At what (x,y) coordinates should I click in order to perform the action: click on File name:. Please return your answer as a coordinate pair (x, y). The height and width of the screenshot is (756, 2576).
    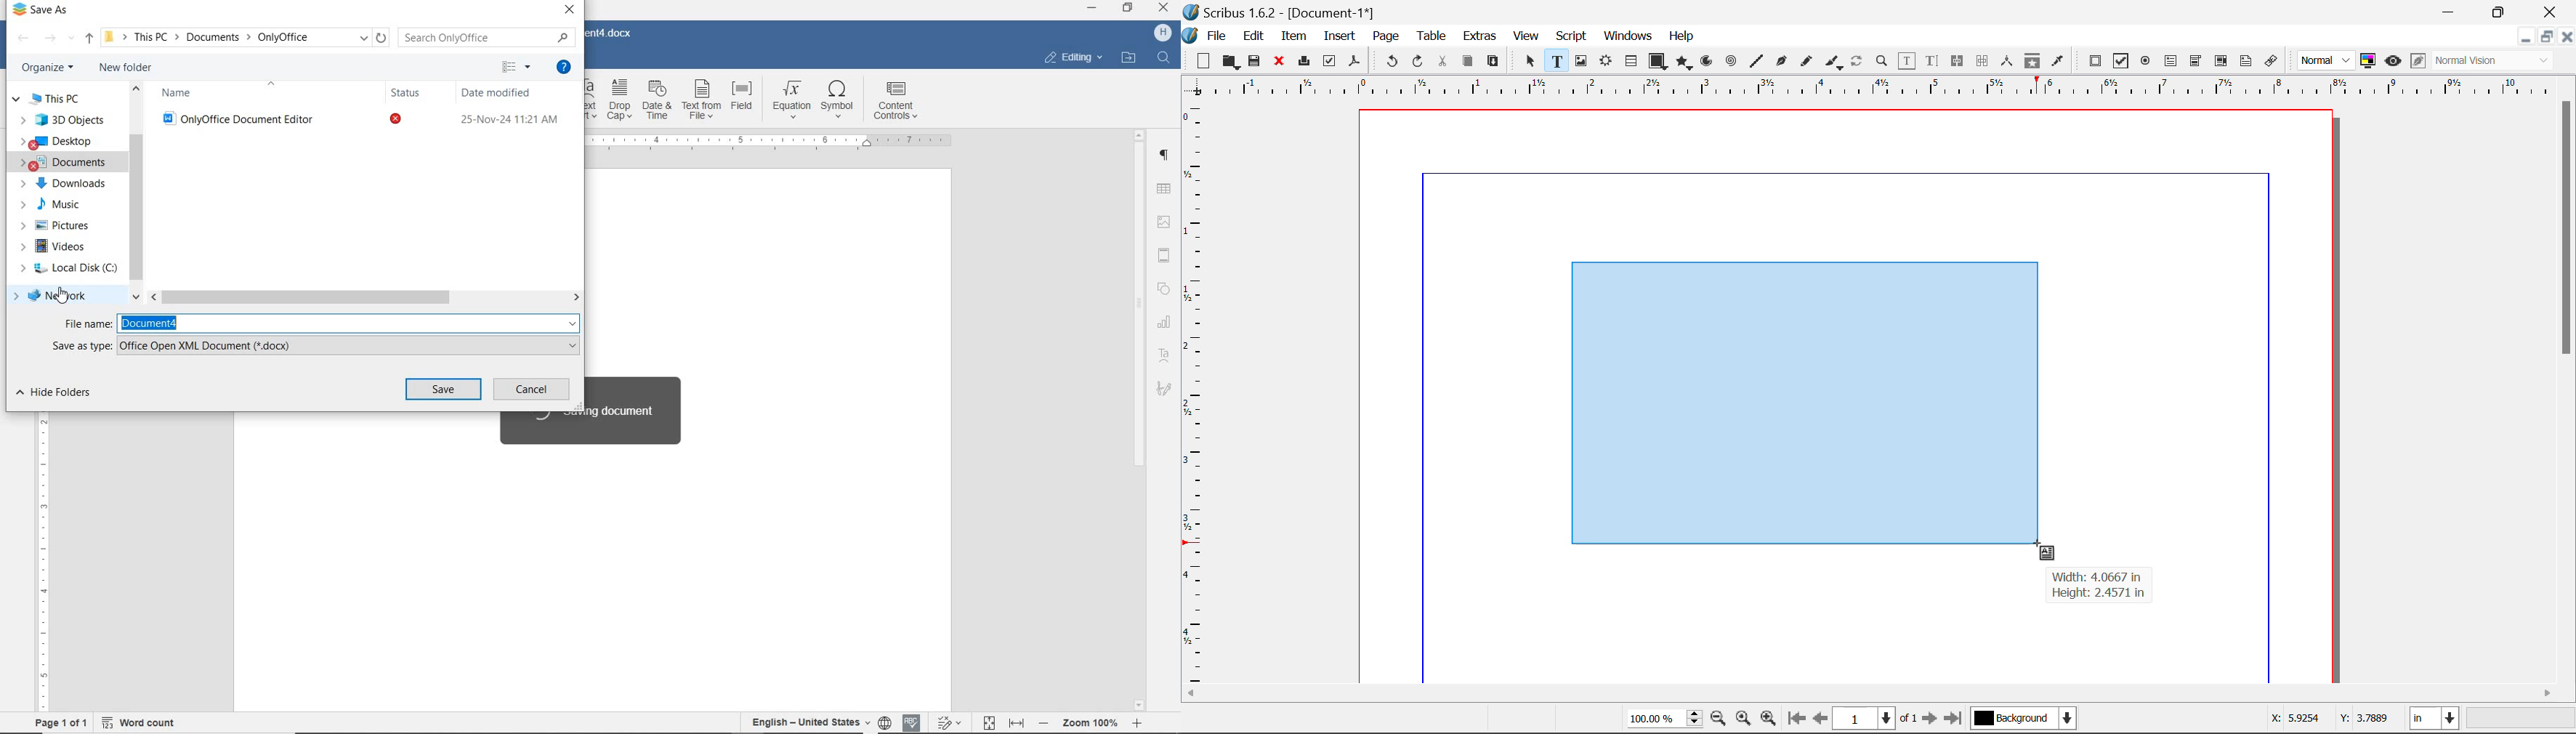
    Looking at the image, I should click on (86, 325).